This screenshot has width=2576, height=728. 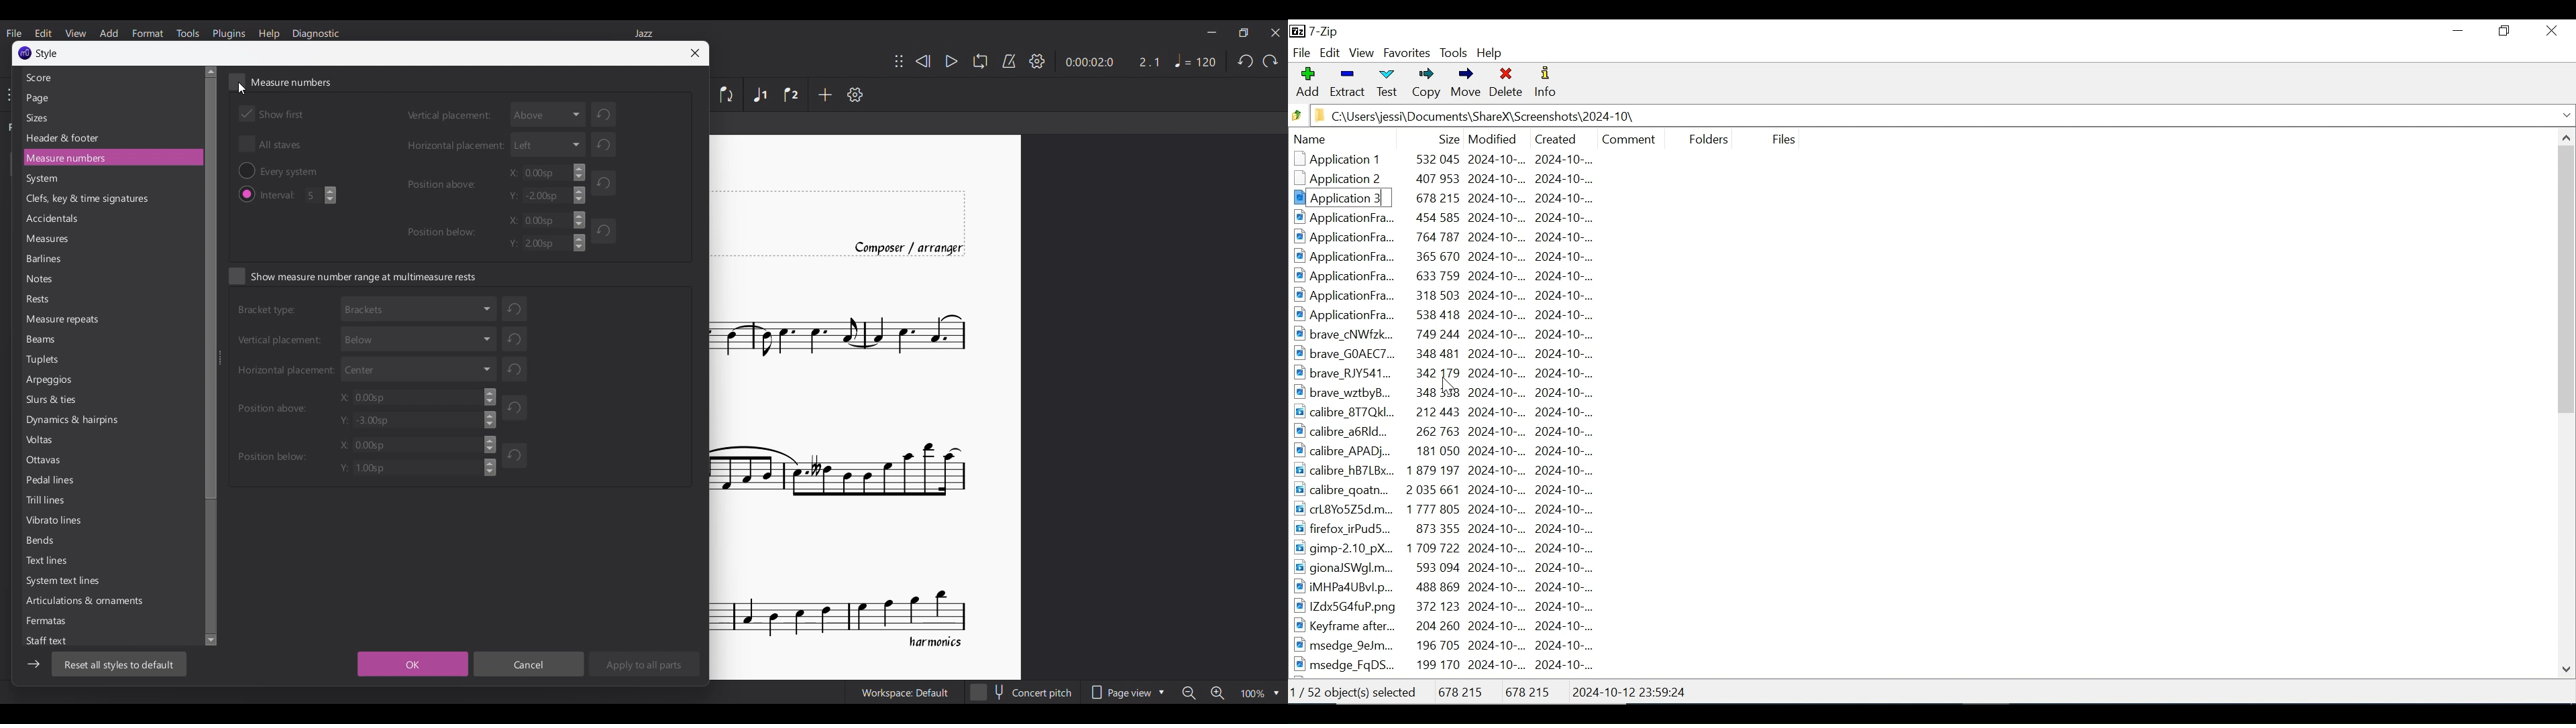 I want to click on Show in smaller tab, so click(x=1243, y=33).